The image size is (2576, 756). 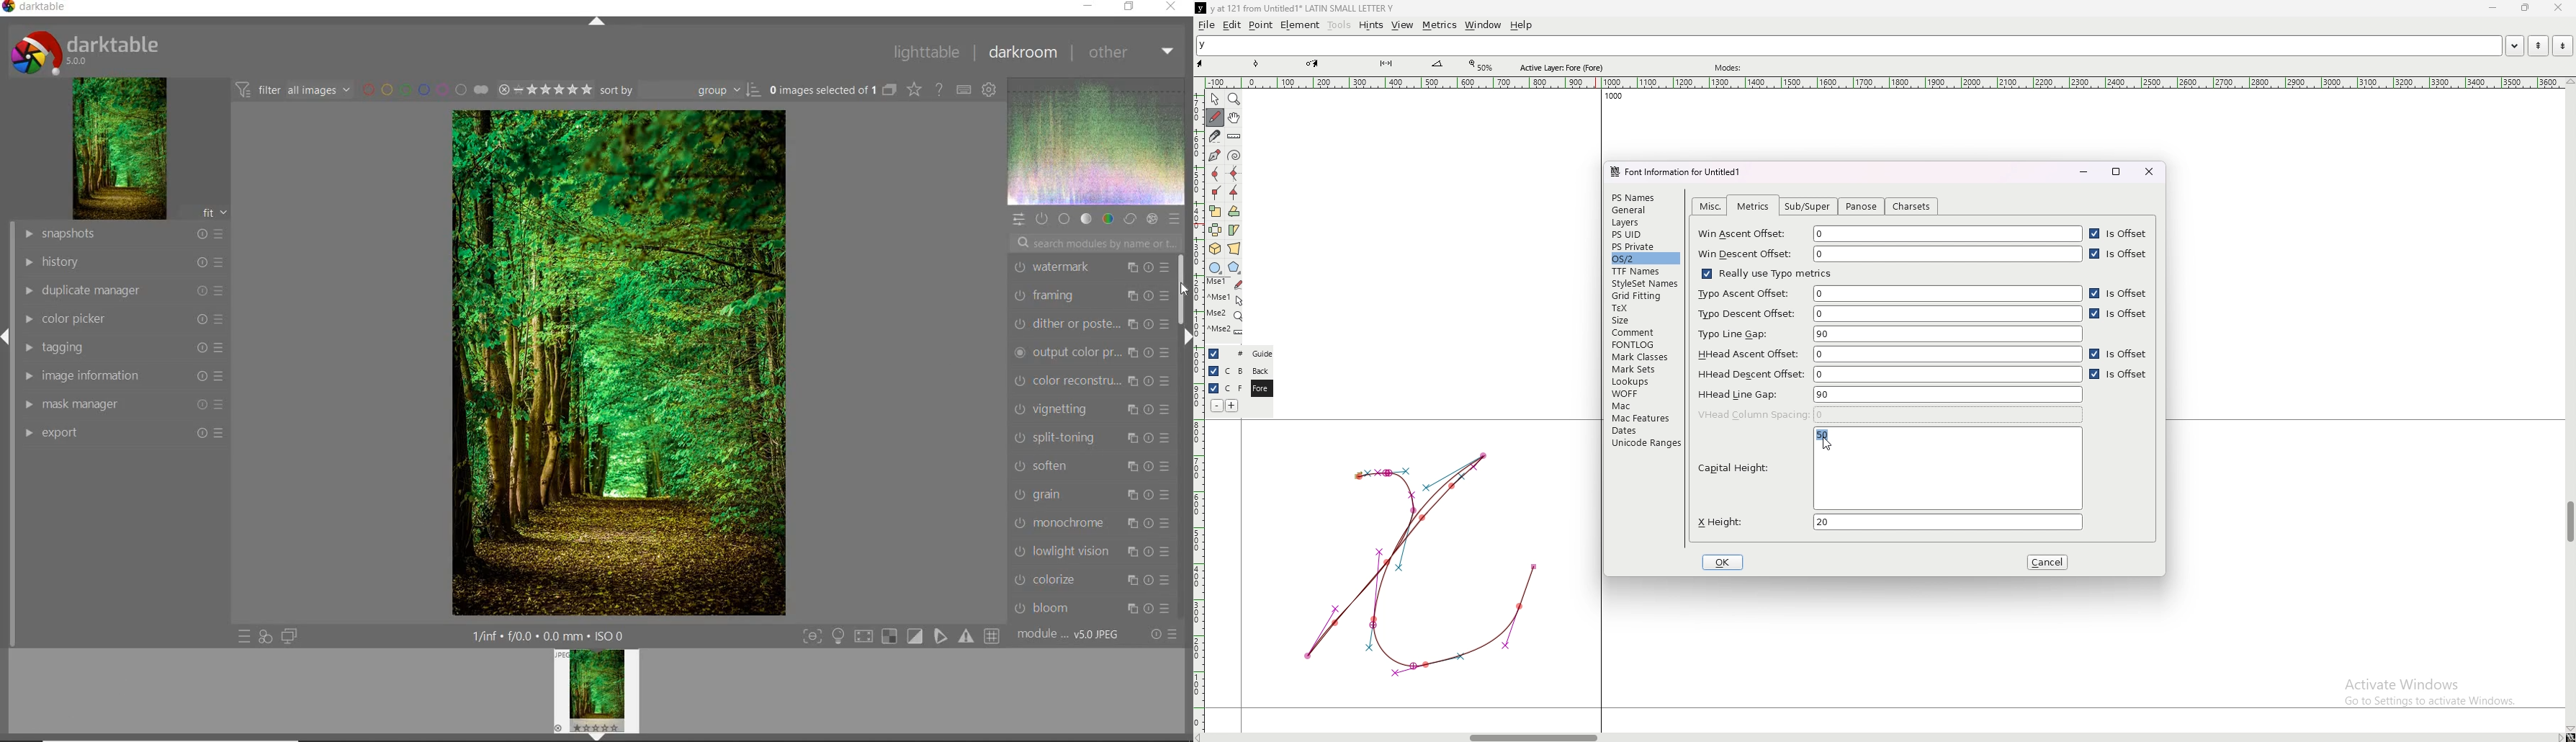 I want to click on MASK MANAGER, so click(x=121, y=406).